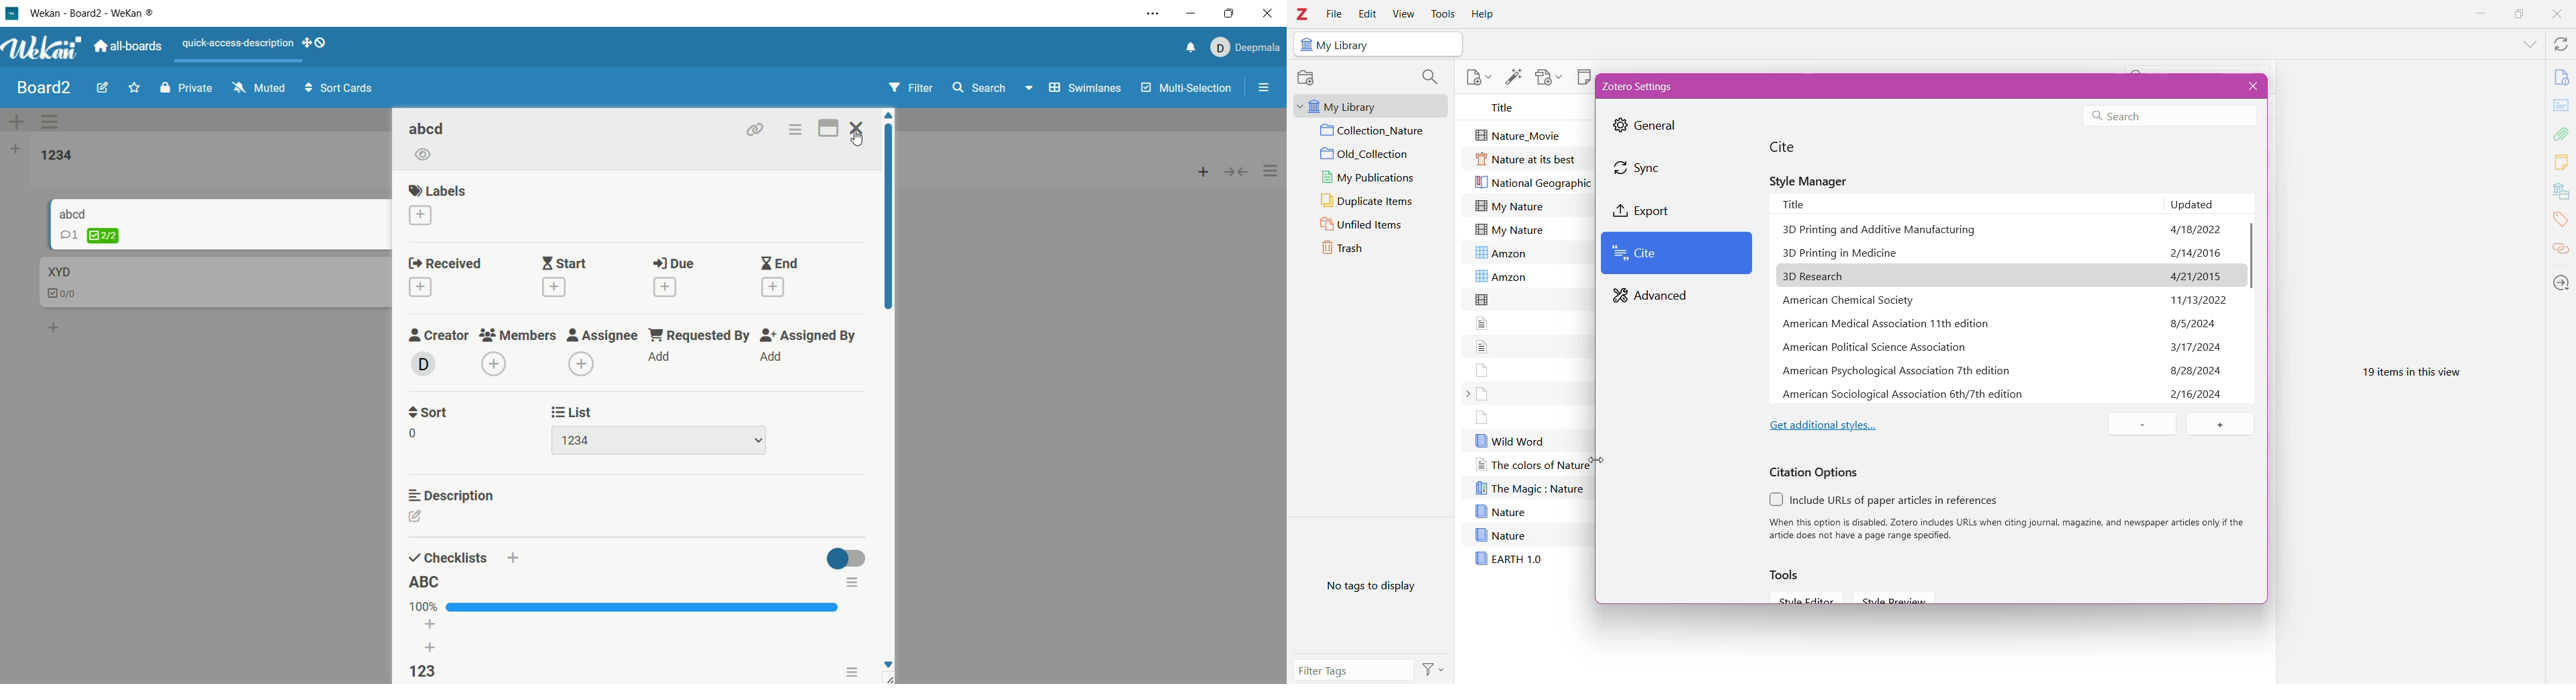  What do you see at coordinates (1303, 13) in the screenshot?
I see `Zotero` at bounding box center [1303, 13].